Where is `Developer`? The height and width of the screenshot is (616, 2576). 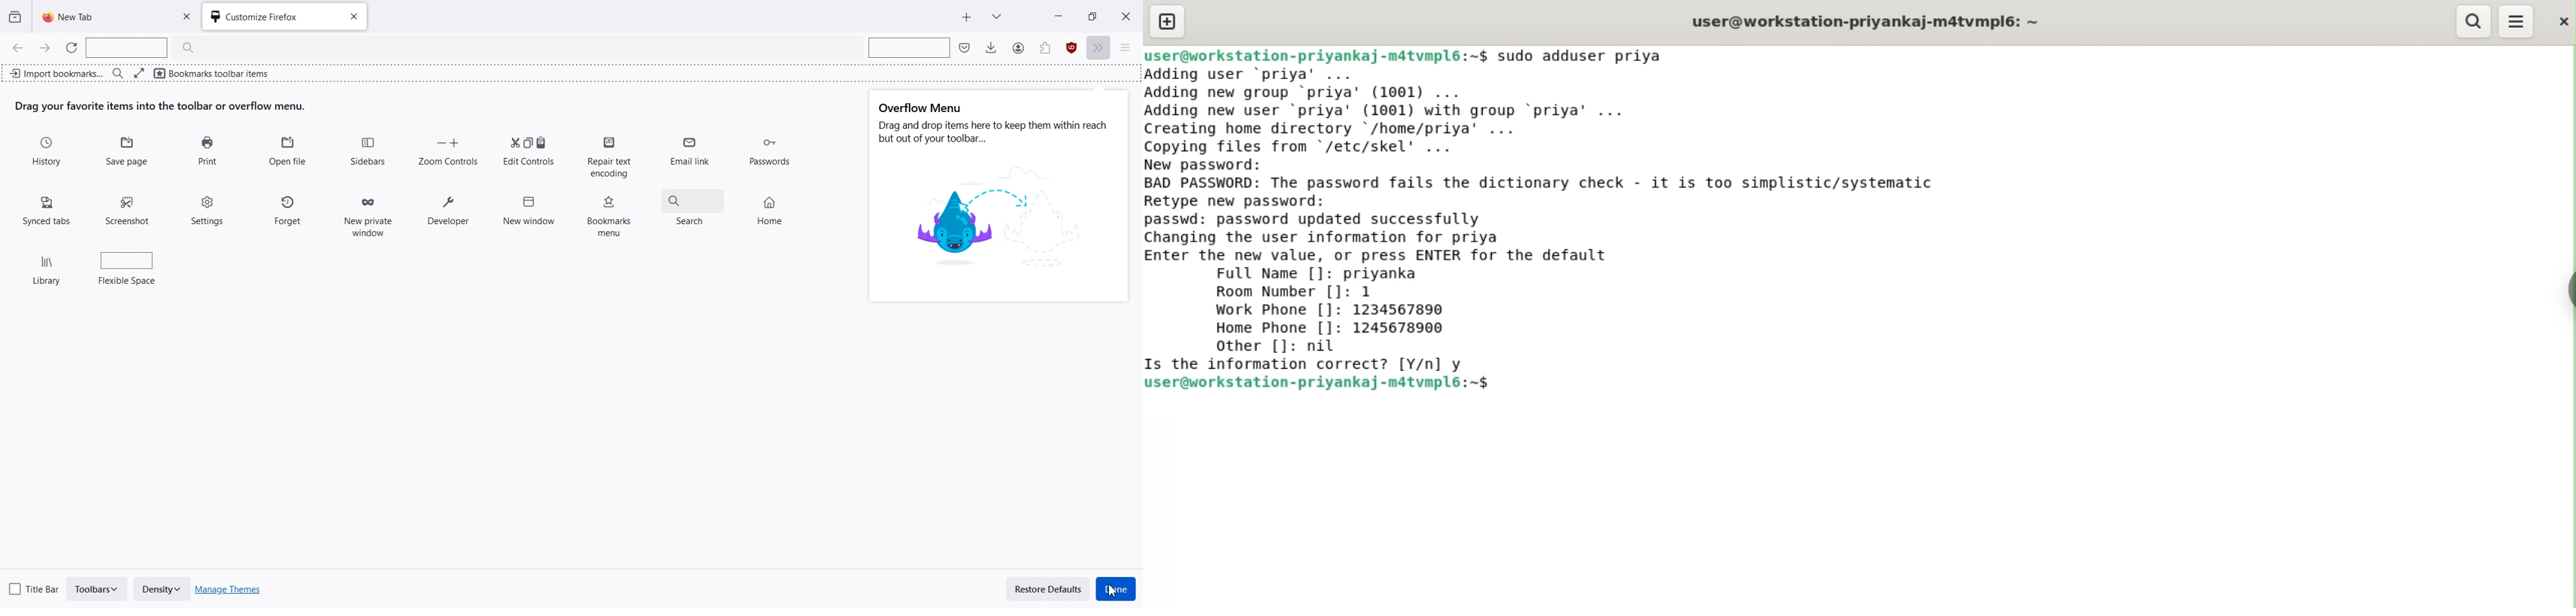
Developer is located at coordinates (449, 212).